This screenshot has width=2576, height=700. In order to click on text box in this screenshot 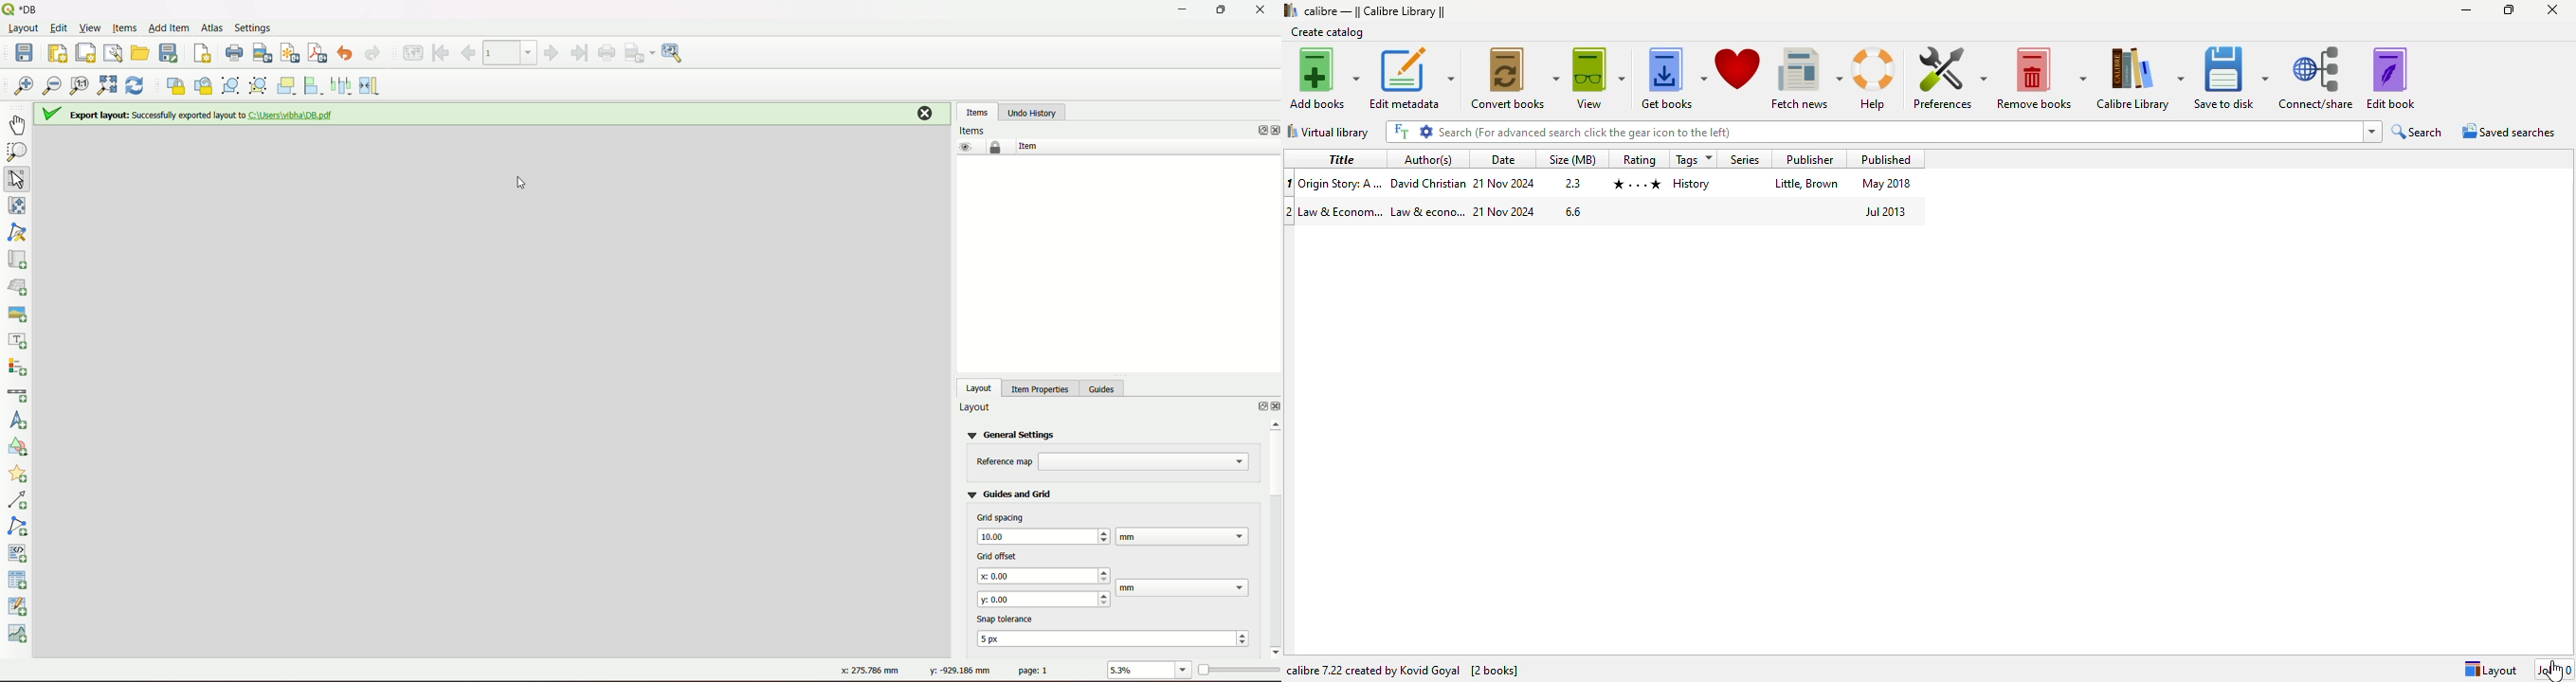, I will do `click(1046, 576)`.